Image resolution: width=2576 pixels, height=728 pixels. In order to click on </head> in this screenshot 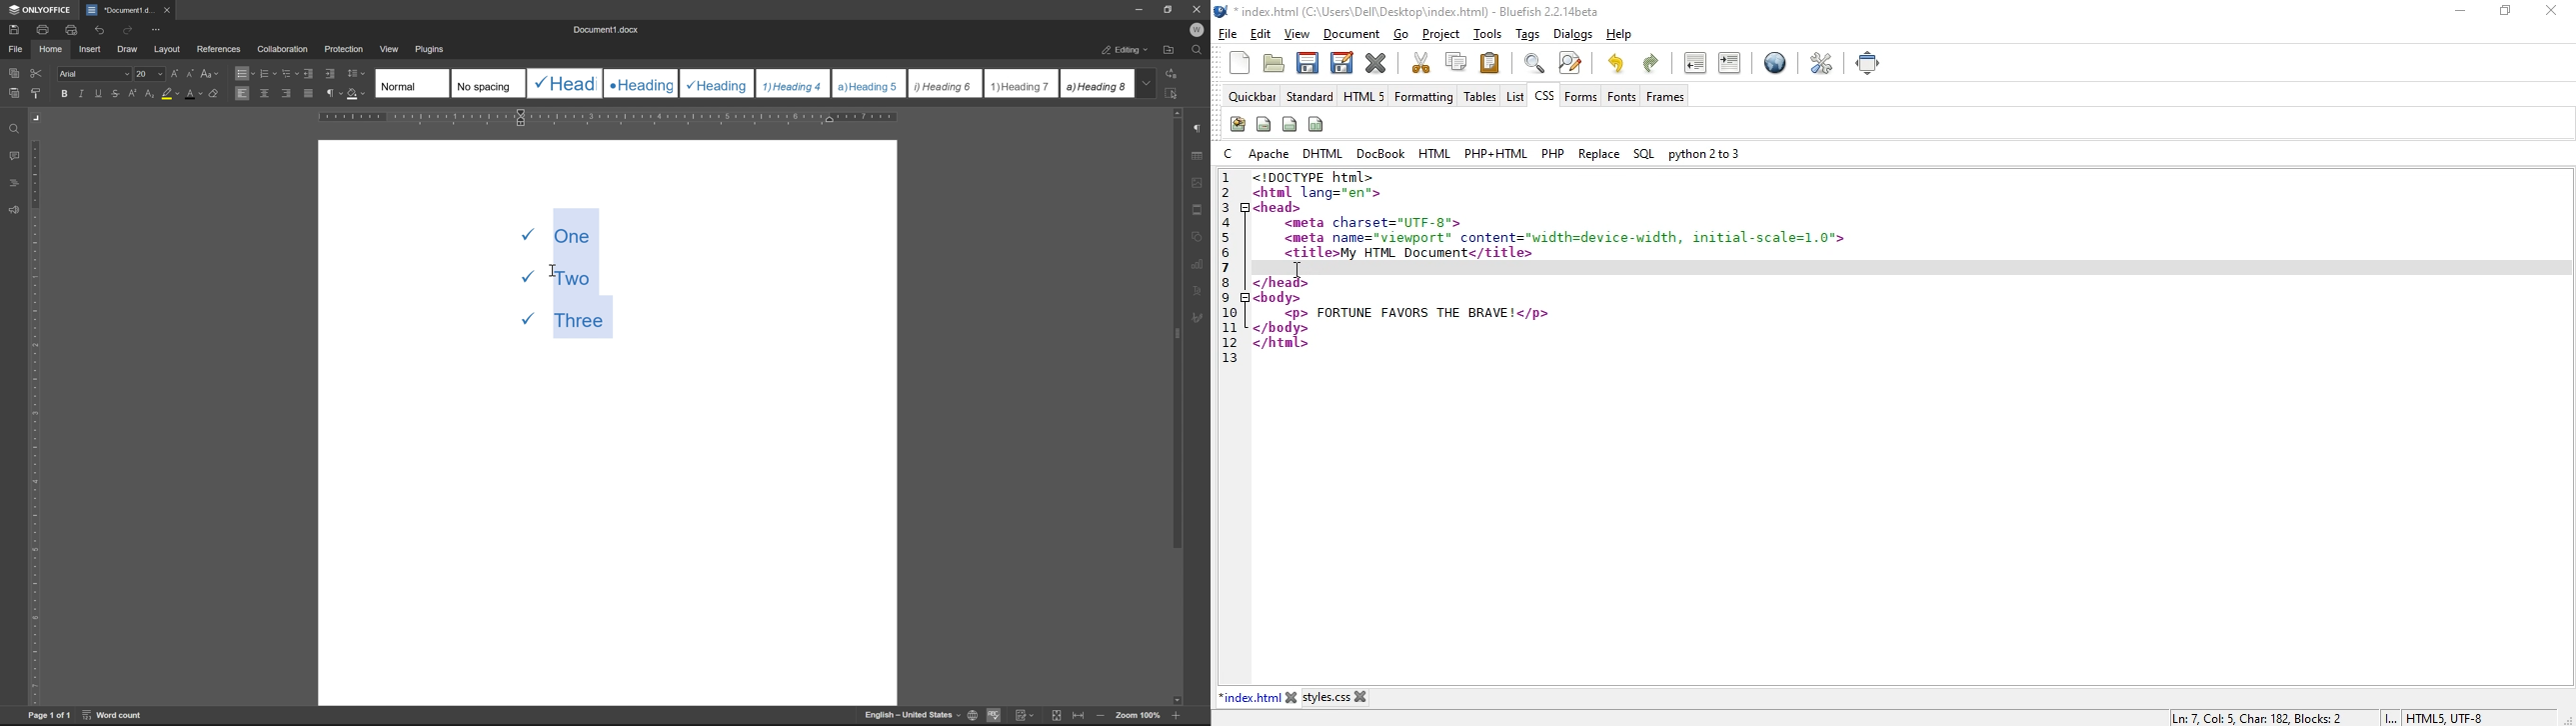, I will do `click(1282, 282)`.